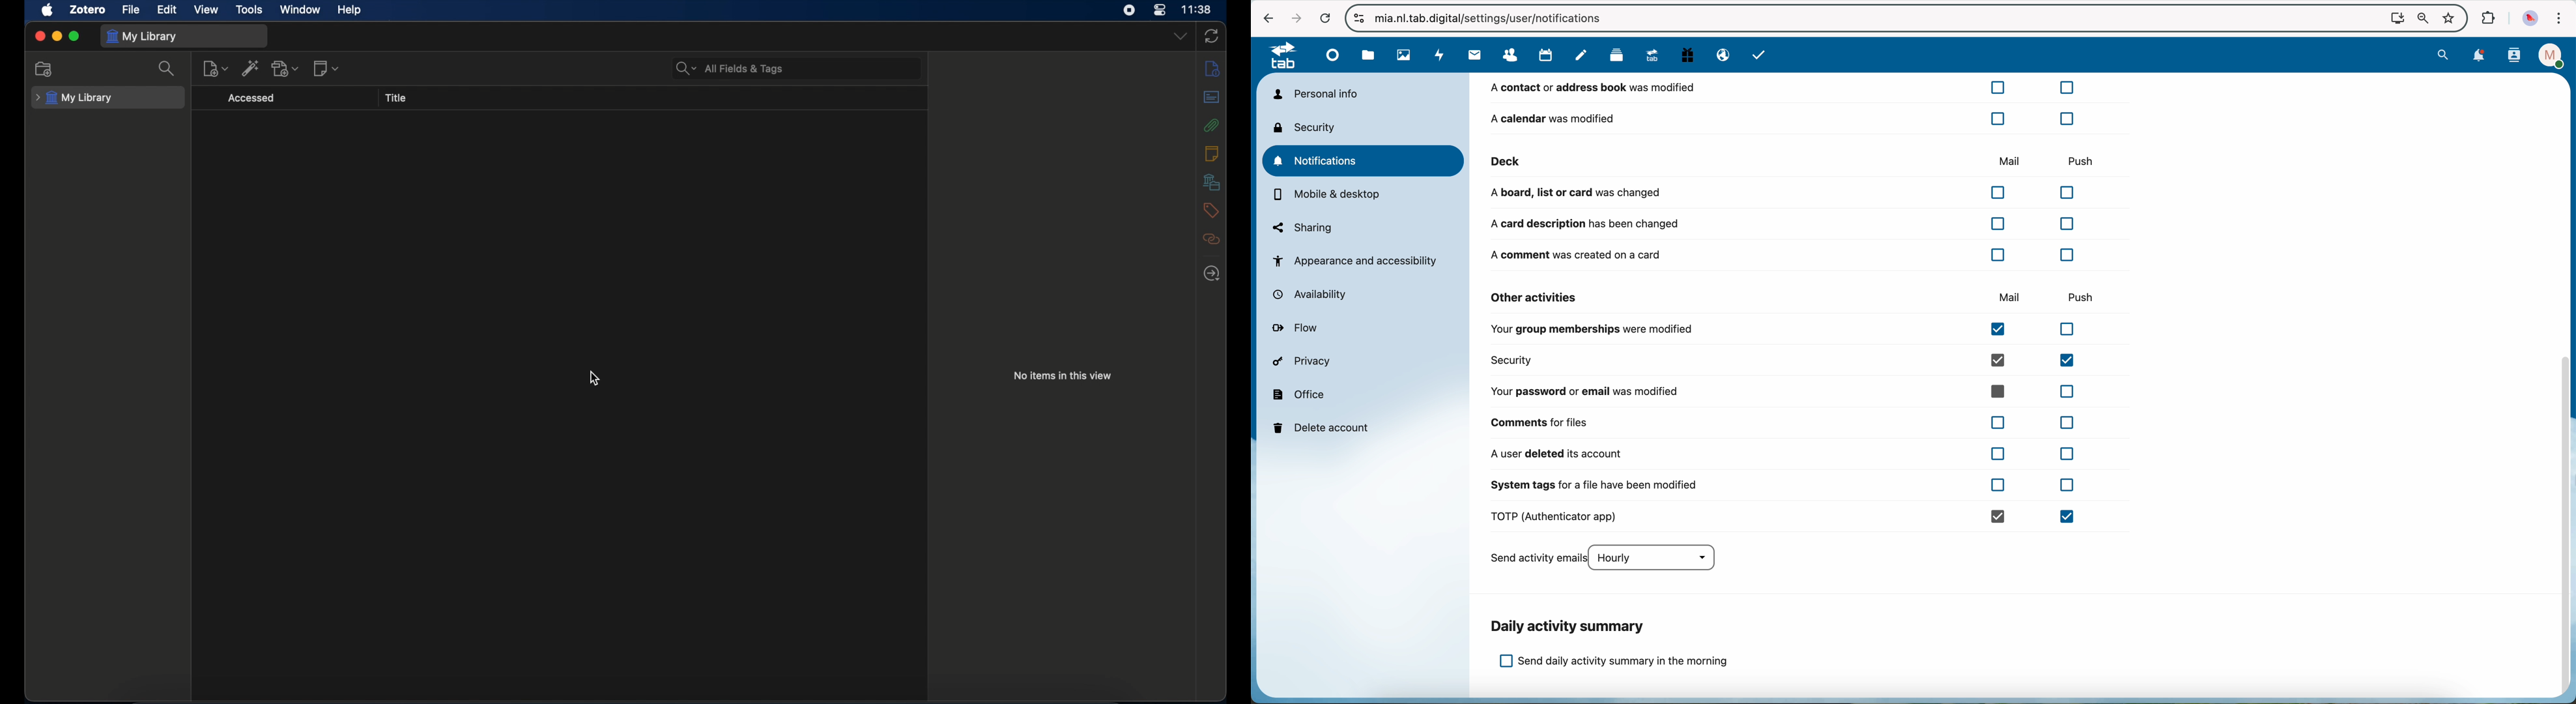 This screenshot has width=2576, height=728. I want to click on zoom out, so click(2420, 18).